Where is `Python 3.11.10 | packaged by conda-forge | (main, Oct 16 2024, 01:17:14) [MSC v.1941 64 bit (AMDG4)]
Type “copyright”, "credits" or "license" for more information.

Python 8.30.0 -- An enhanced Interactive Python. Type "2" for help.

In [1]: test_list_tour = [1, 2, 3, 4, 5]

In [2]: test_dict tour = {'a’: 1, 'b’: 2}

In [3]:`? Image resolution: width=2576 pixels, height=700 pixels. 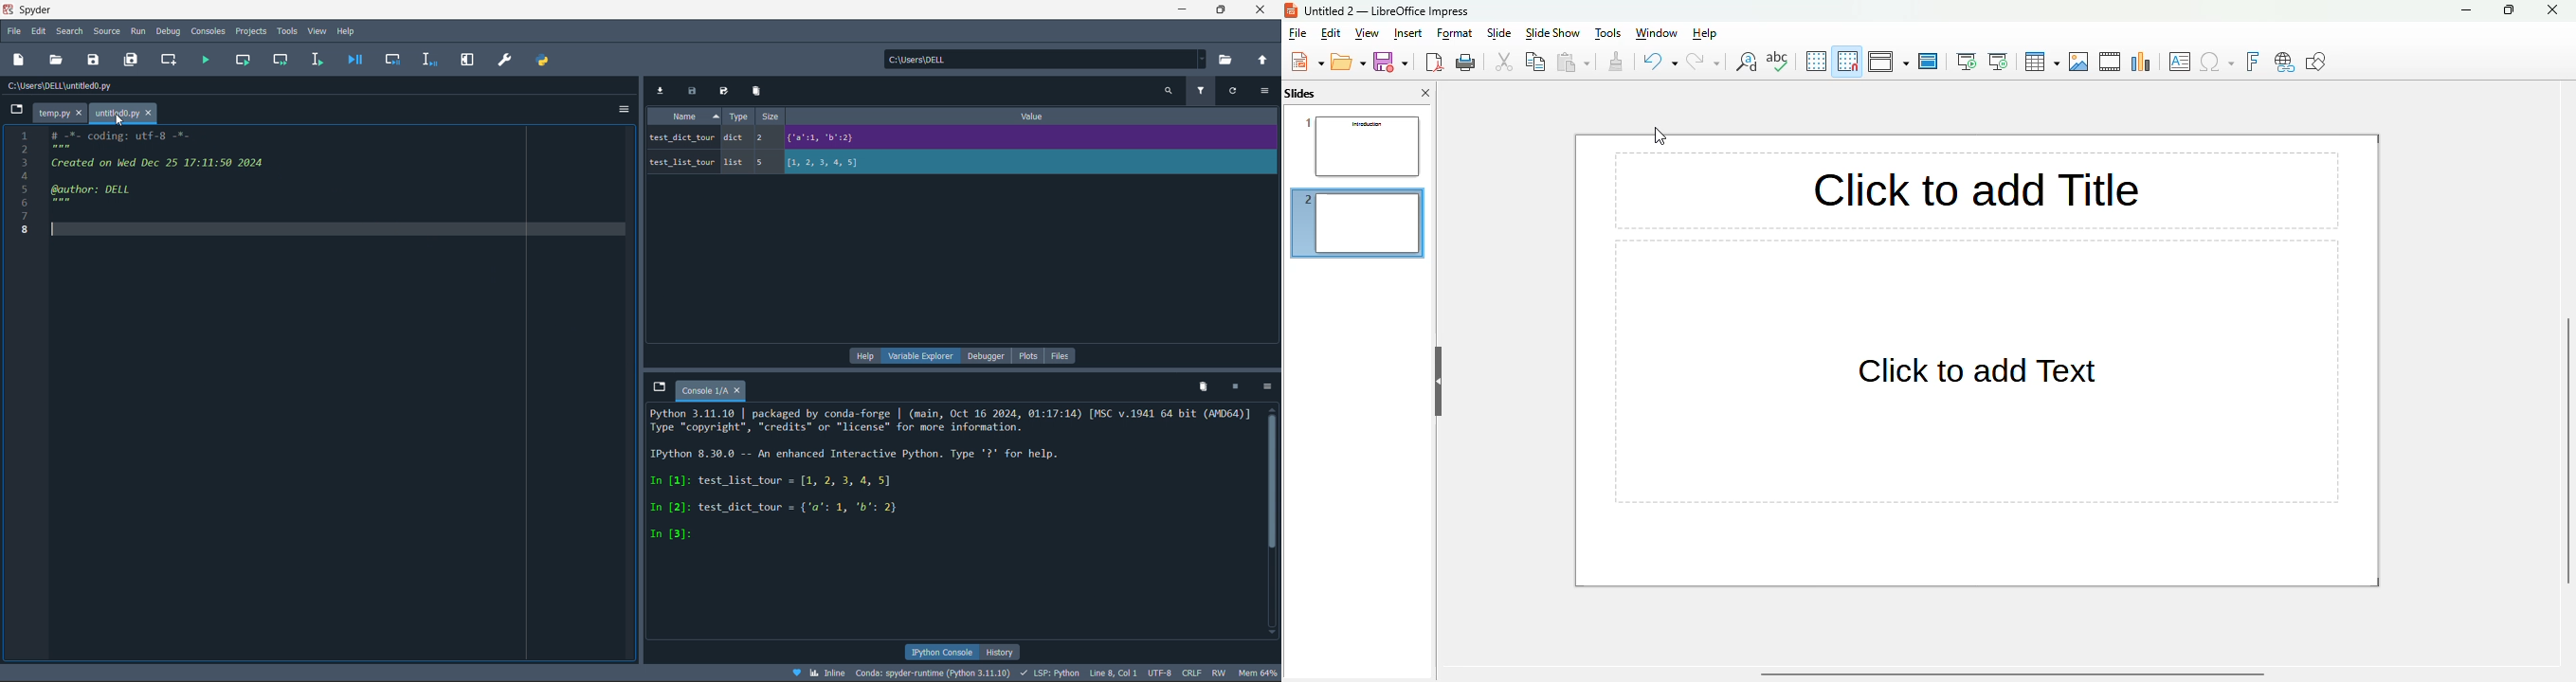 Python 3.11.10 | packaged by conda-forge | (main, Oct 16 2024, 01:17:14) [MSC v.1941 64 bit (AMDG4)]
Type “copyright”, "credits" or "license" for more information.

Python 8.30.0 -- An enhanced Interactive Python. Type "2" for help.

In [1]: test_list_tour = [1, 2, 3, 4, 5]

In [2]: test_dict tour = {'a’: 1, 'b’: 2}

In [3]: is located at coordinates (951, 494).